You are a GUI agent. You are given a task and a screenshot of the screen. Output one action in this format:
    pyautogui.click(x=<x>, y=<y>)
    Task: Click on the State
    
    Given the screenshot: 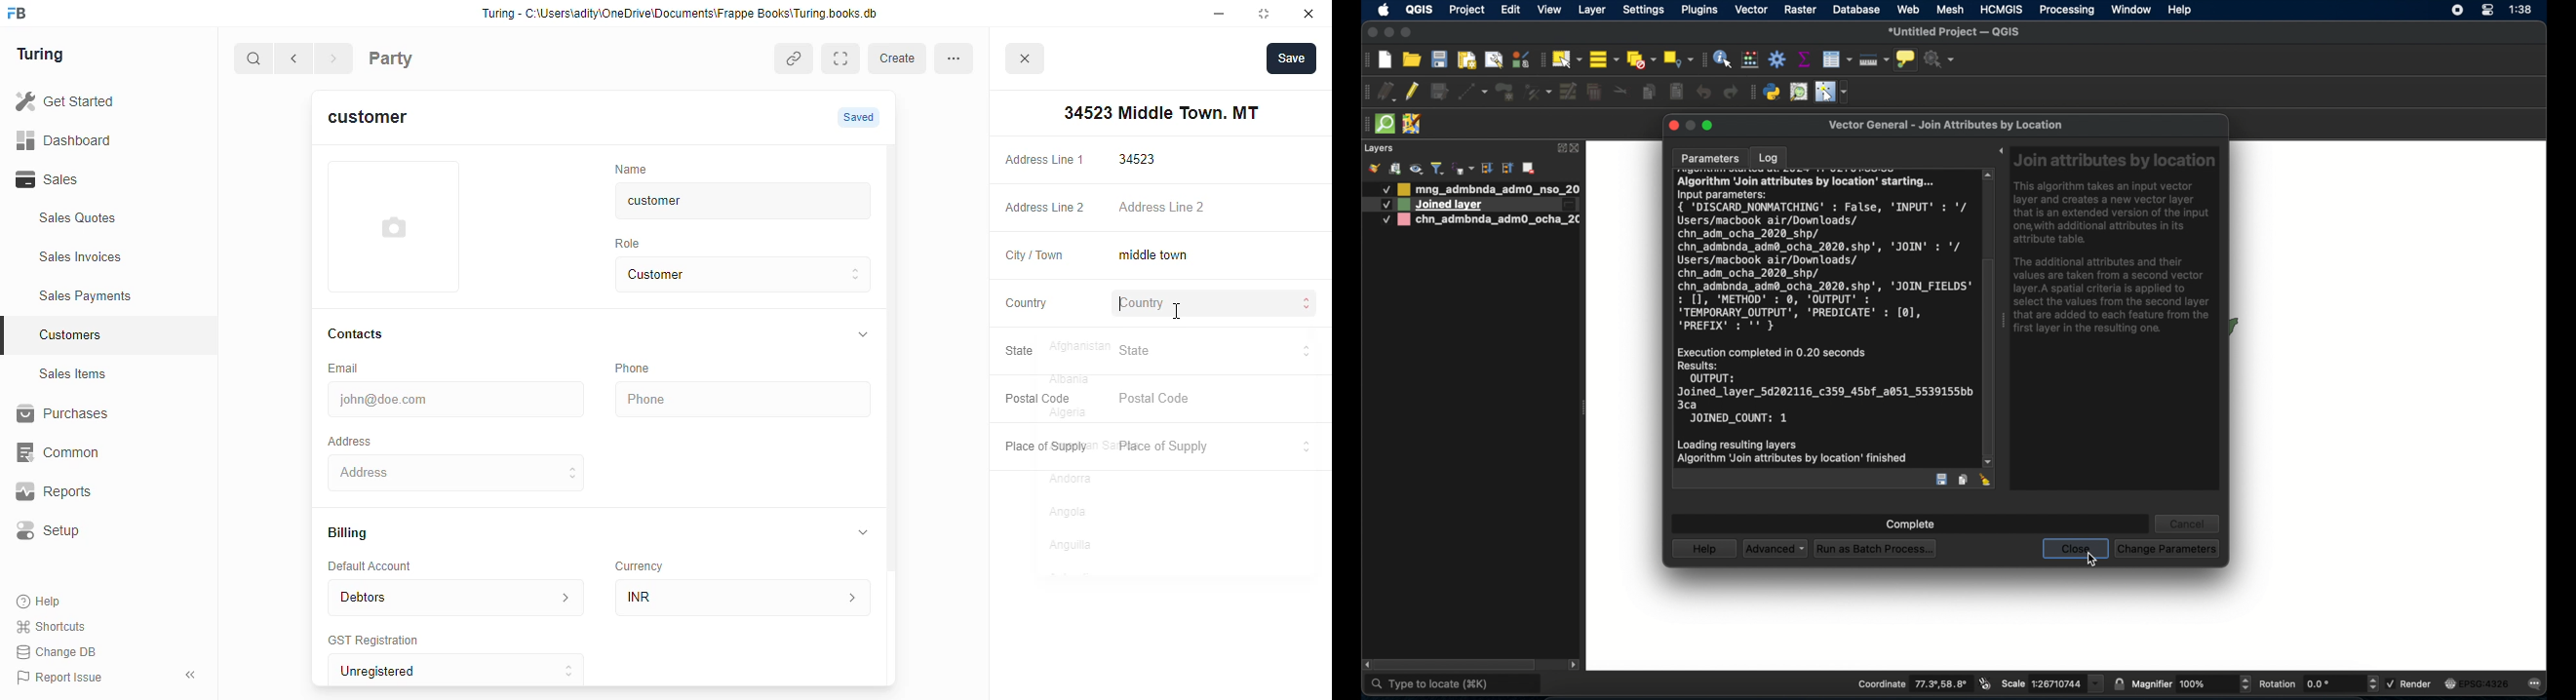 What is the action you would take?
    pyautogui.click(x=1030, y=352)
    